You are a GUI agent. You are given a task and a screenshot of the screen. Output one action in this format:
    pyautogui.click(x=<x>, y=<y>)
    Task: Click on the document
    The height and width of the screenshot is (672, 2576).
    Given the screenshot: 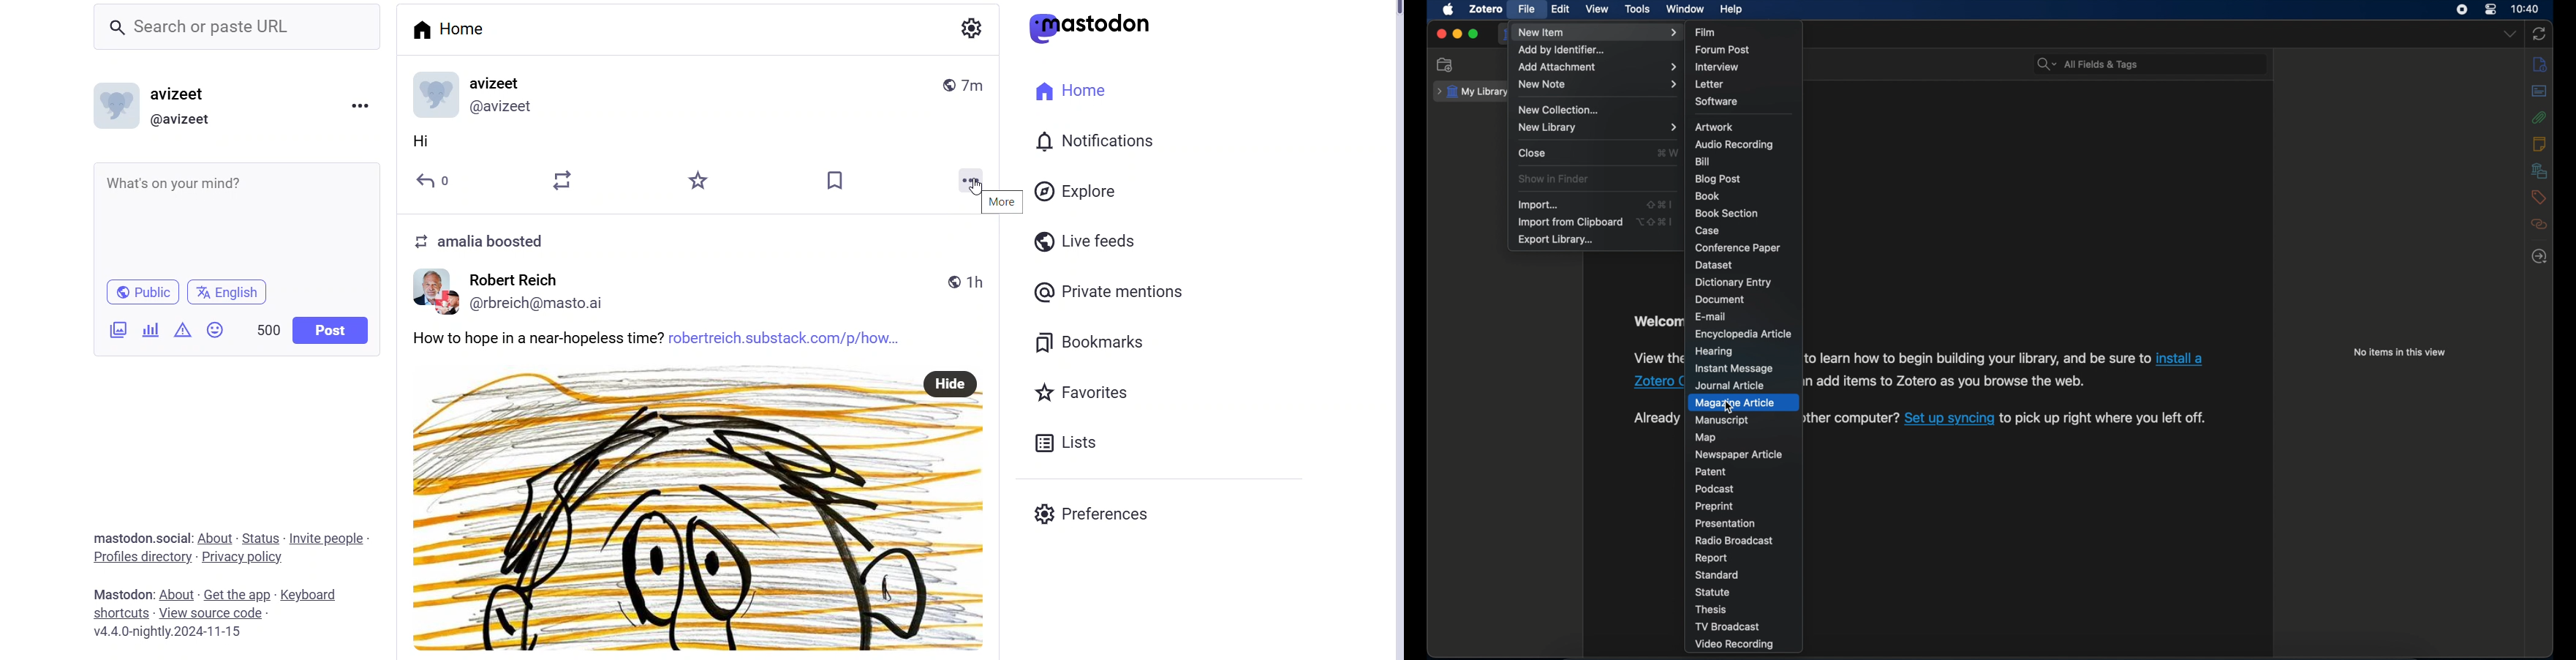 What is the action you would take?
    pyautogui.click(x=1722, y=299)
    